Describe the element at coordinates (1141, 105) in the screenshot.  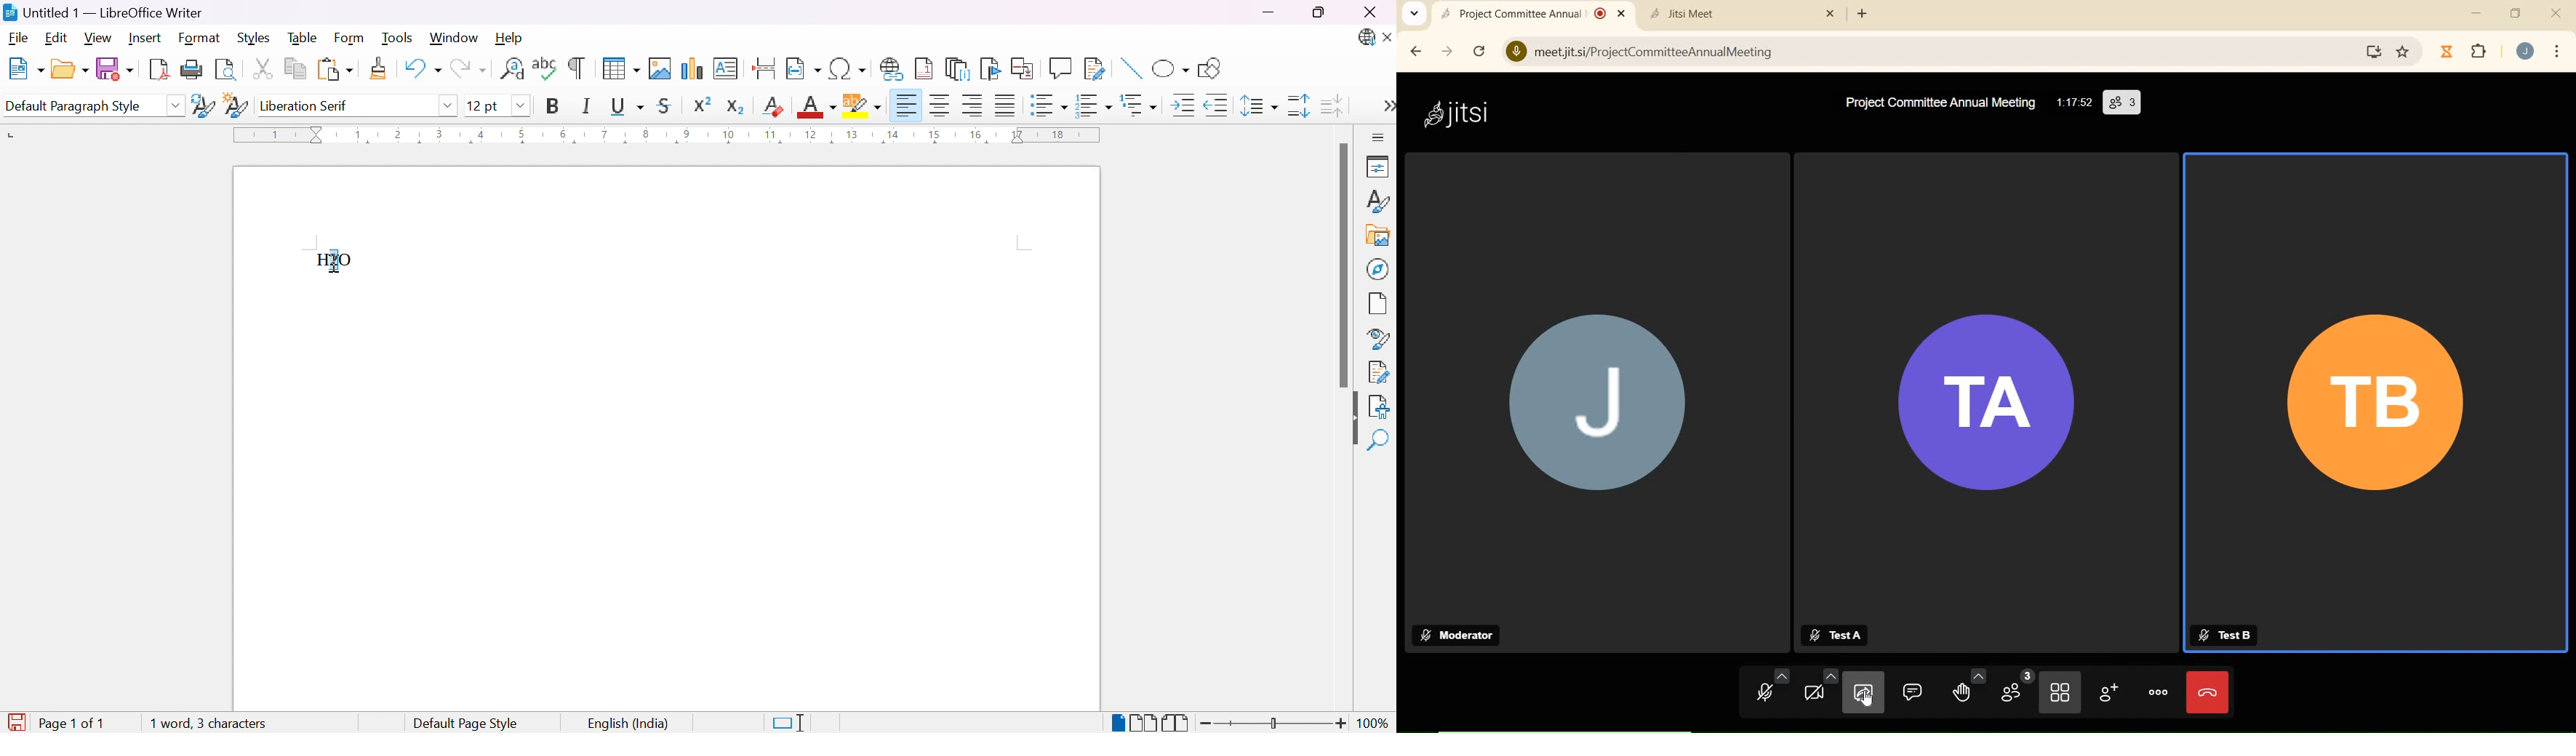
I see `Select outline format` at that location.